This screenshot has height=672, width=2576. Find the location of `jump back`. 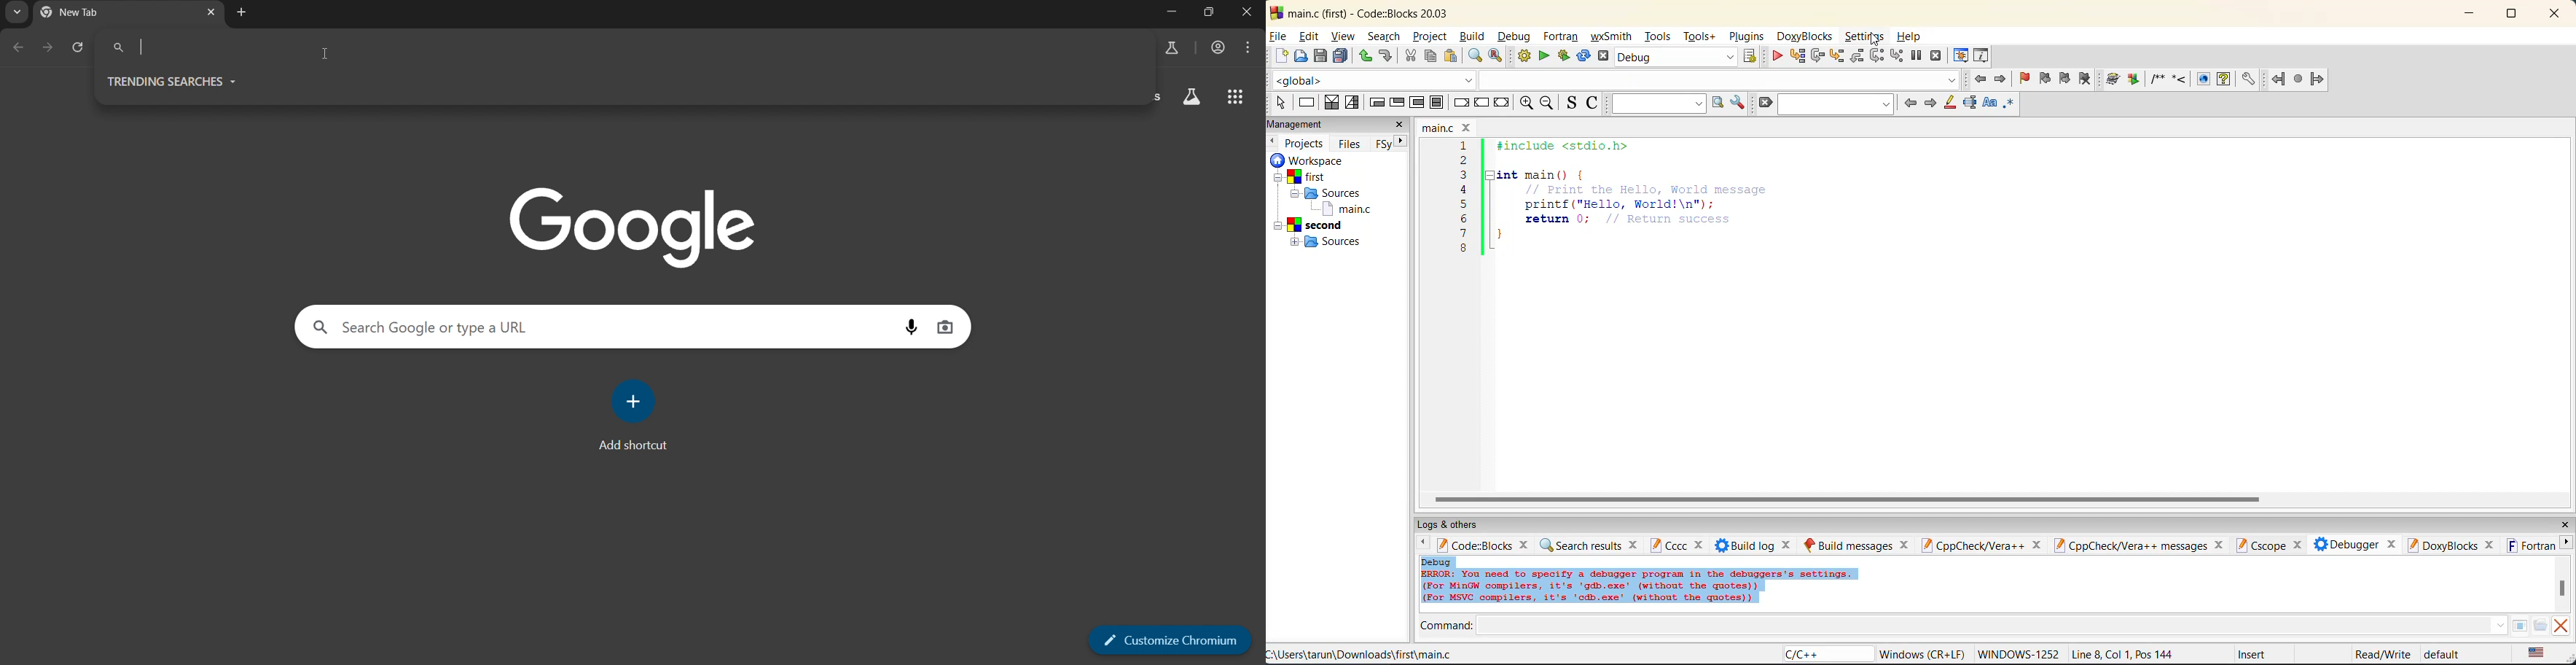

jump back is located at coordinates (2279, 80).